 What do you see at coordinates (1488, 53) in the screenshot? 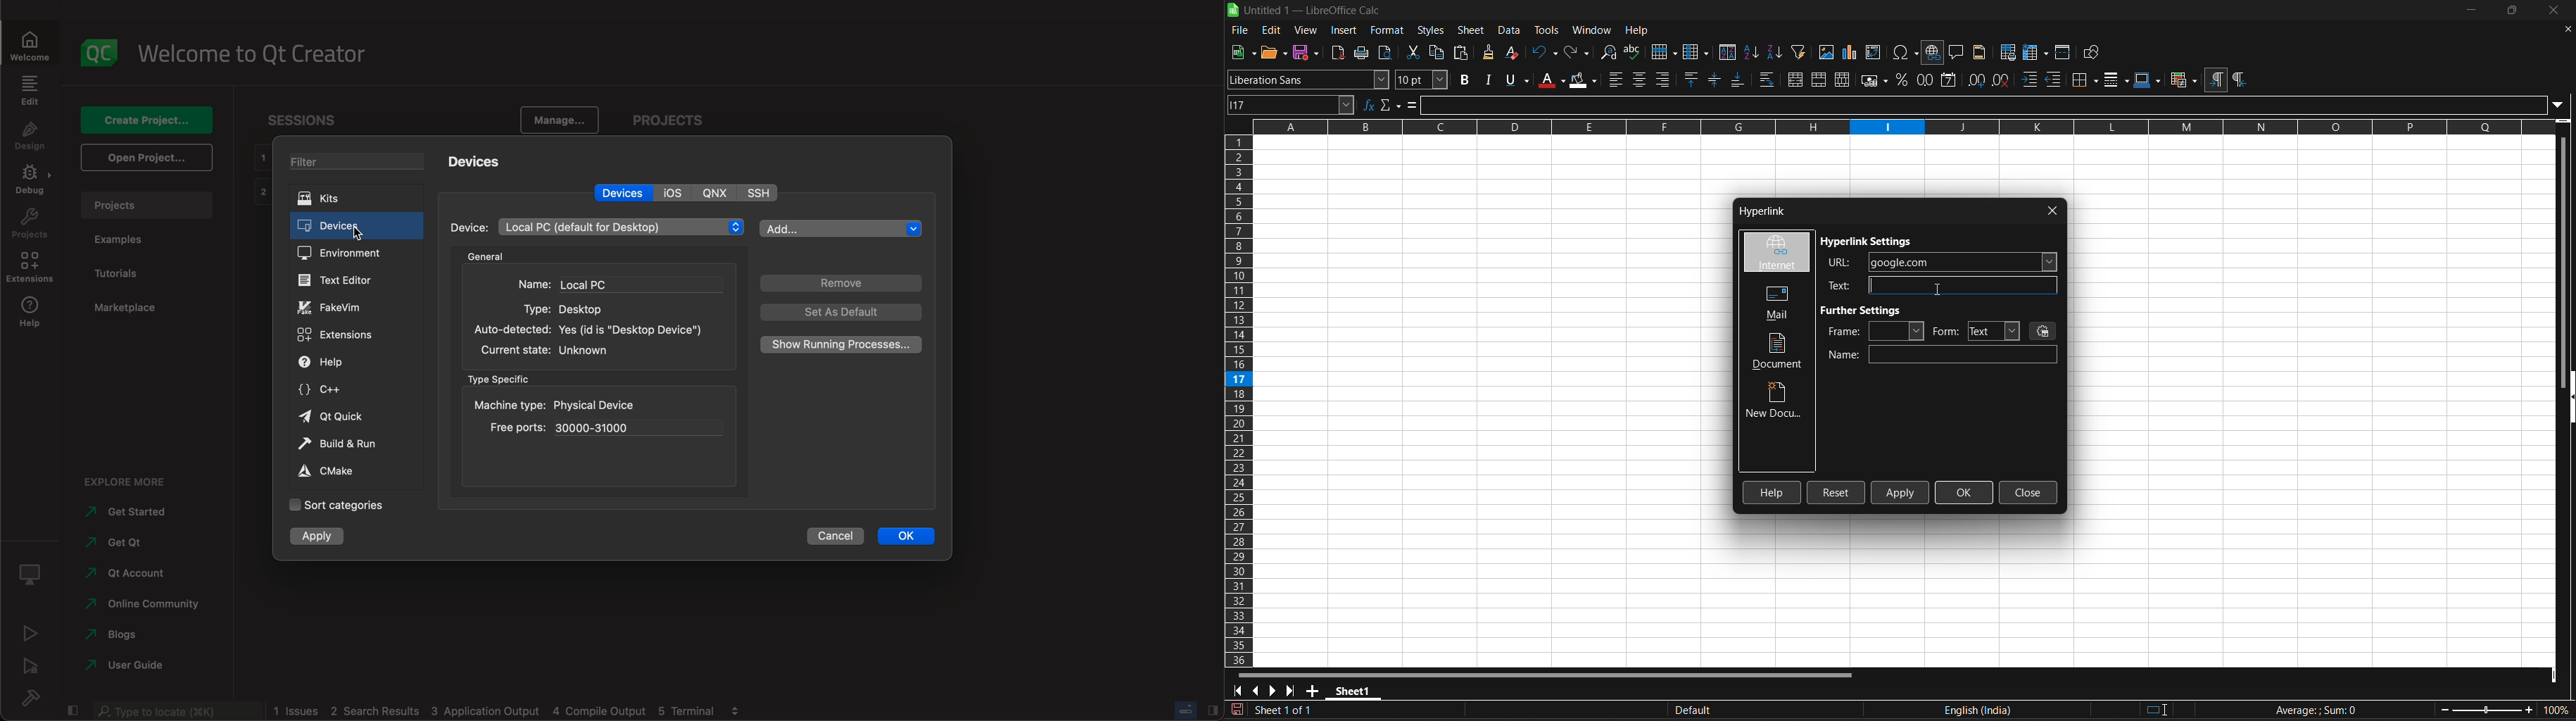
I see `clone formating` at bounding box center [1488, 53].